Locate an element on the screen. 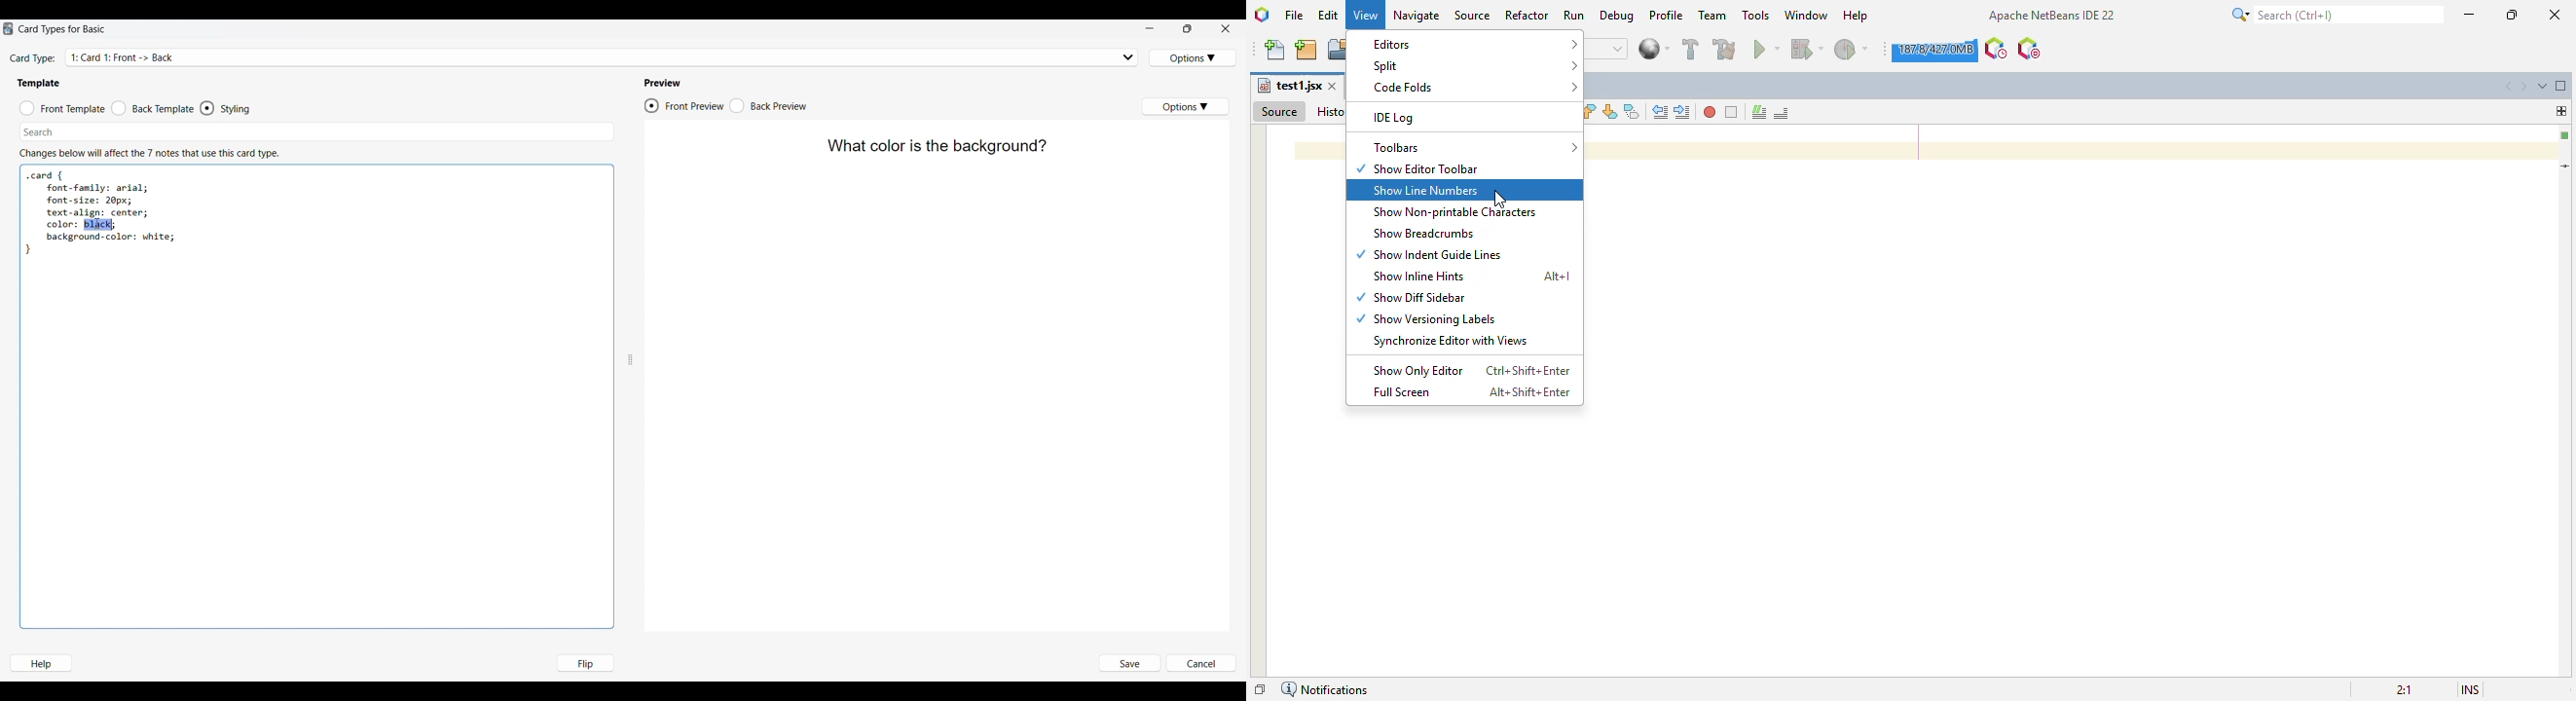 The width and height of the screenshot is (2576, 728). HTML text in card Styling is located at coordinates (100, 212).